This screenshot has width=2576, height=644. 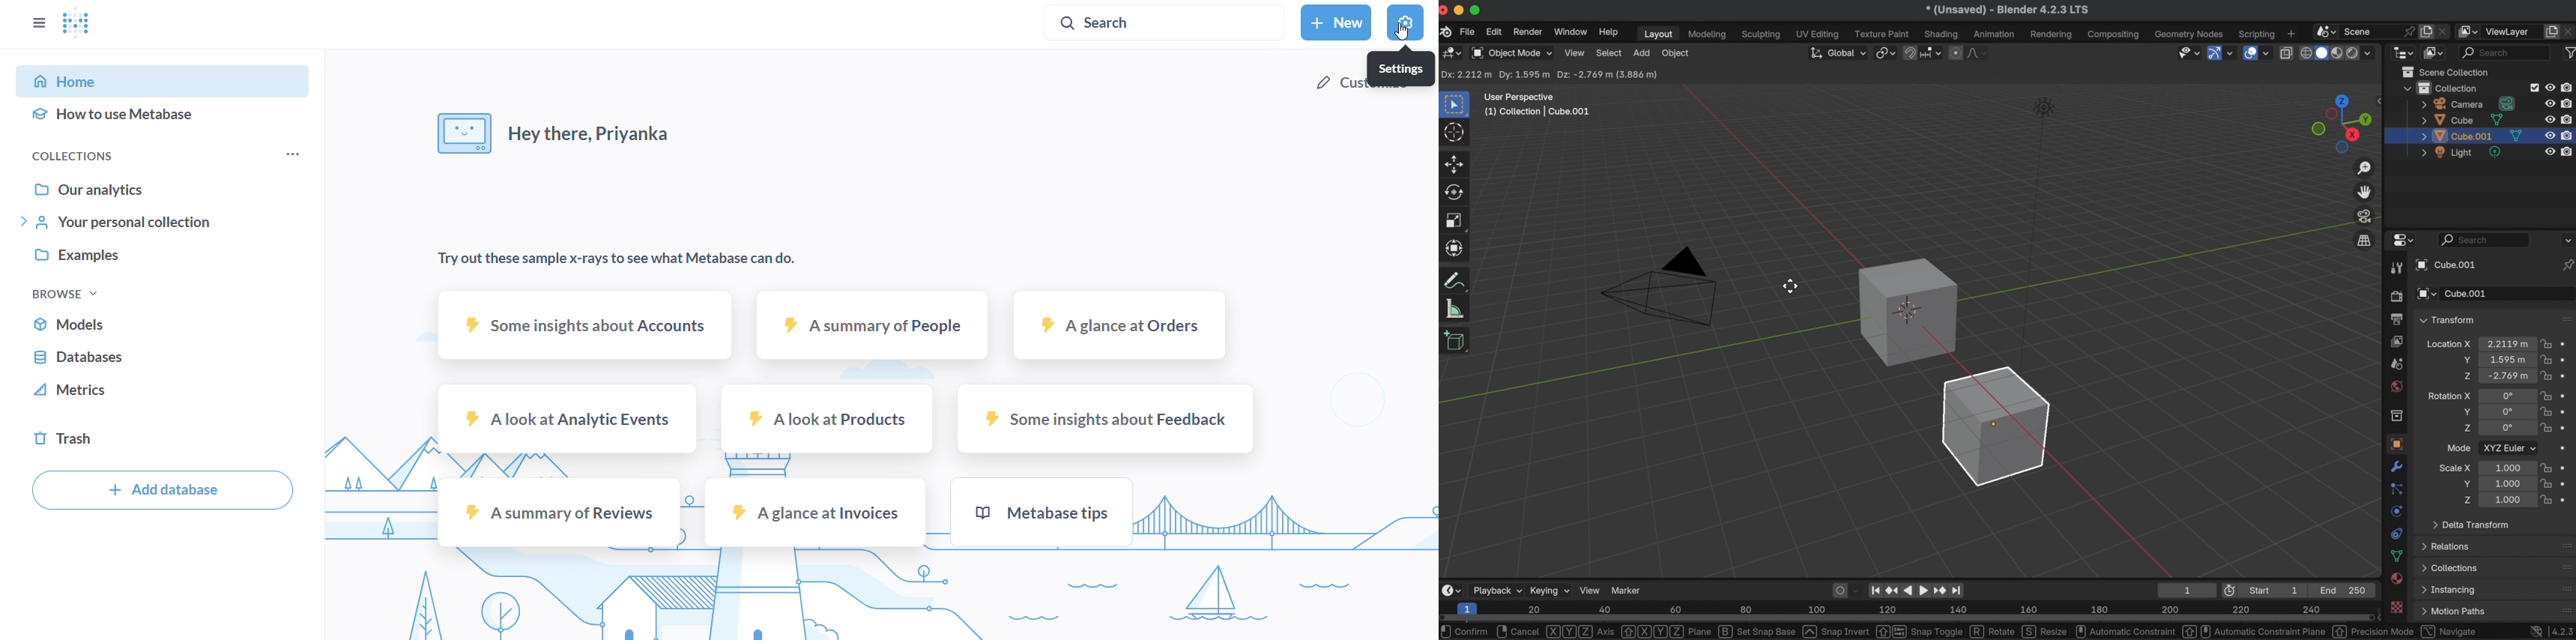 What do you see at coordinates (584, 322) in the screenshot?
I see `some insights about accounts` at bounding box center [584, 322].